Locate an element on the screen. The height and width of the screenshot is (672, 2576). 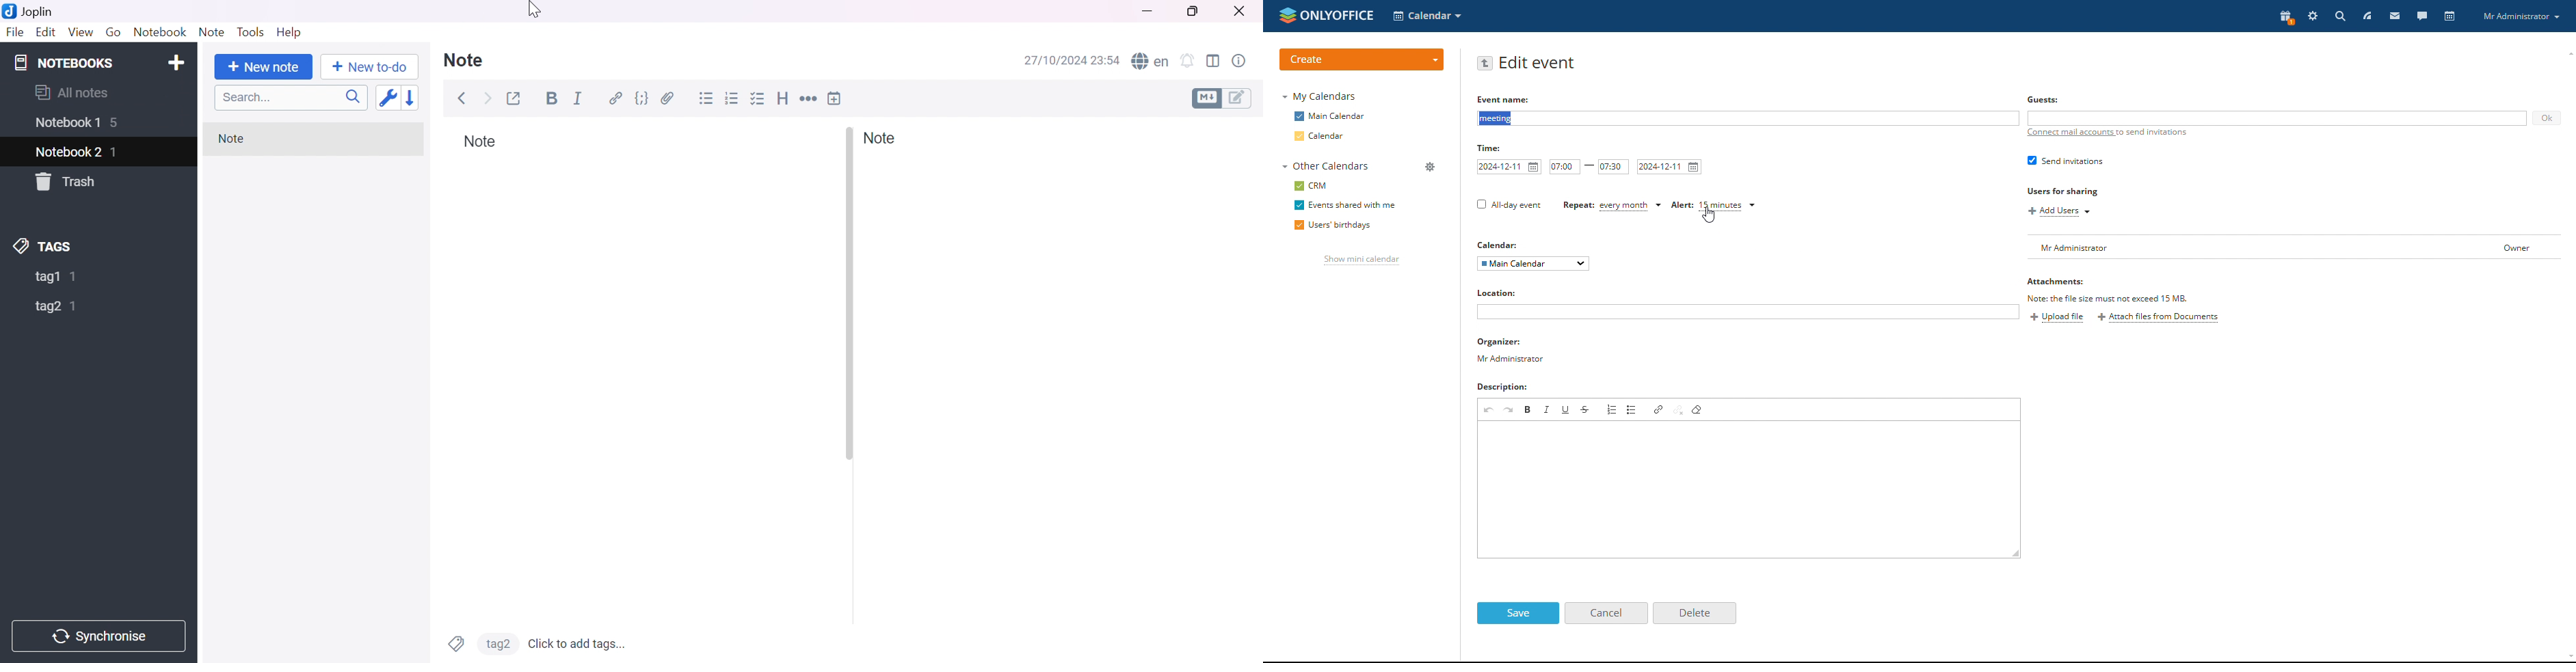
tag2 is located at coordinates (49, 307).